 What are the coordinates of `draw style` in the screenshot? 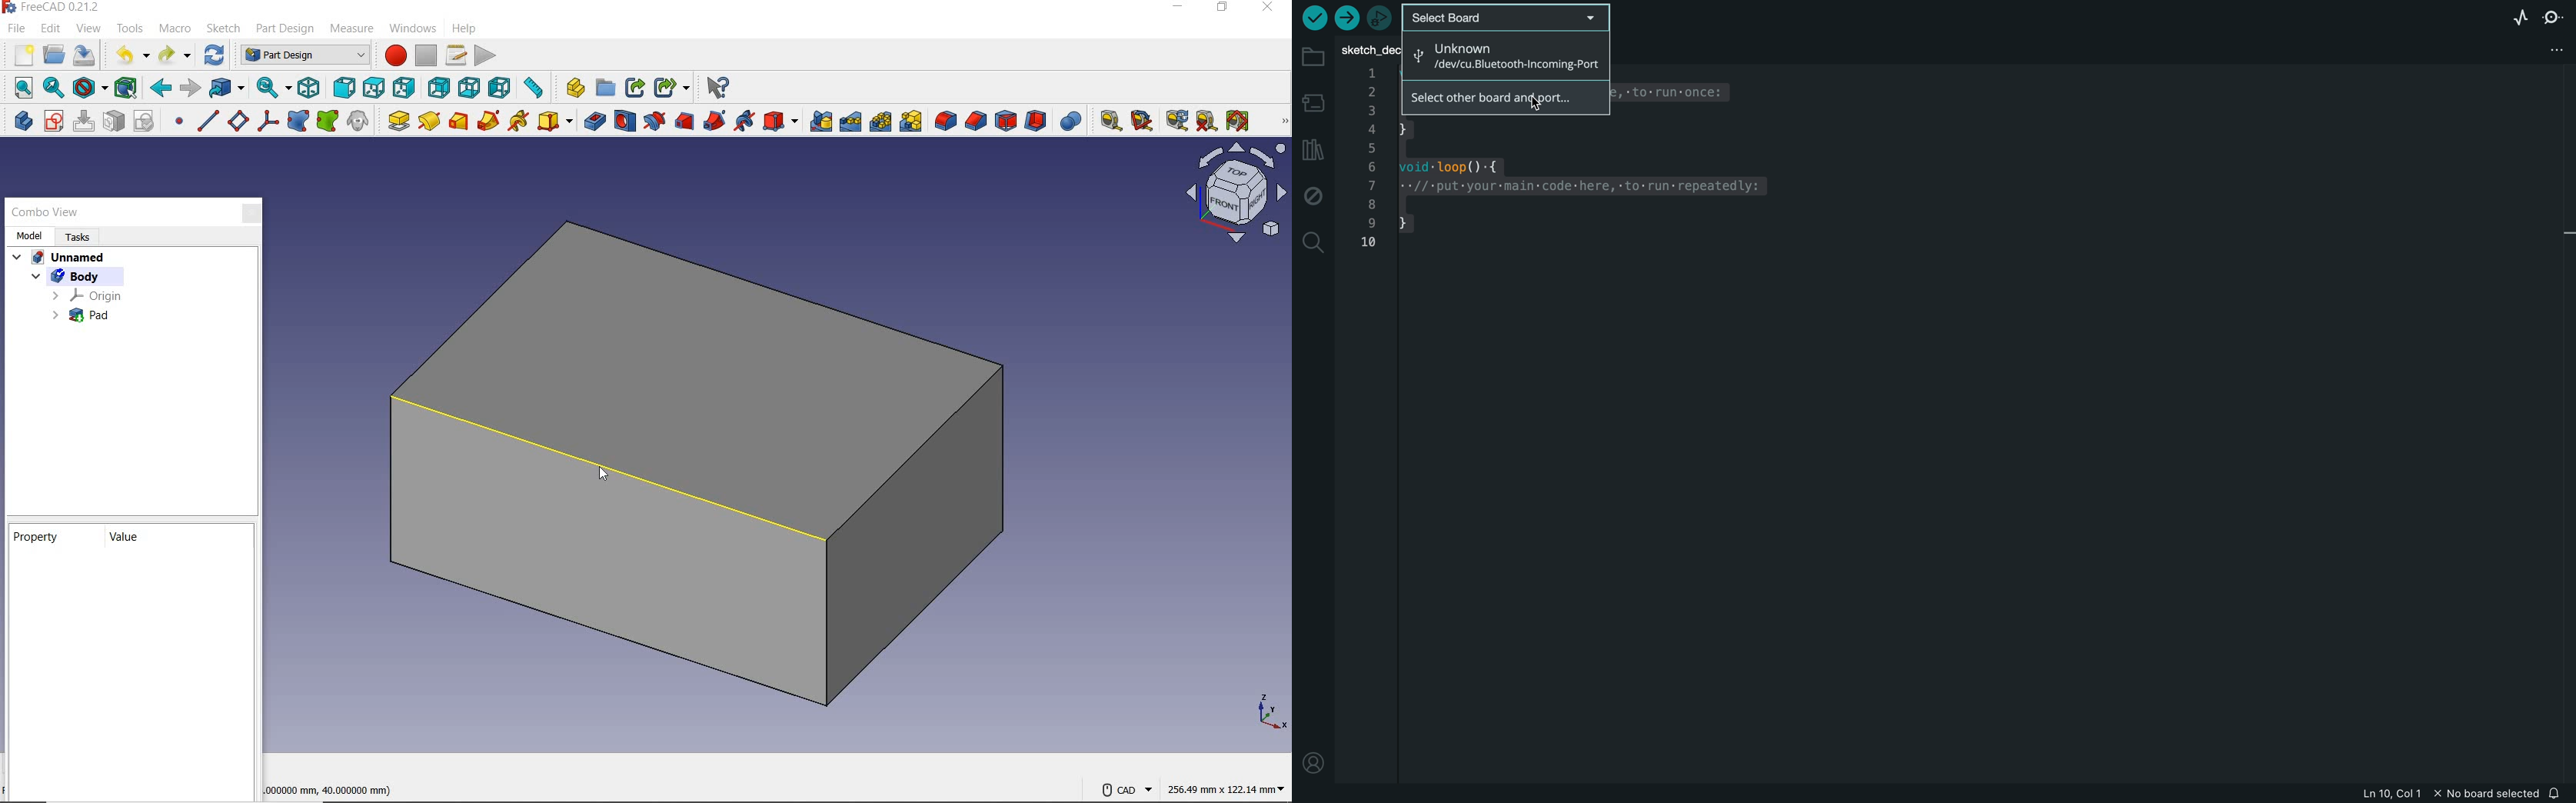 It's located at (92, 88).